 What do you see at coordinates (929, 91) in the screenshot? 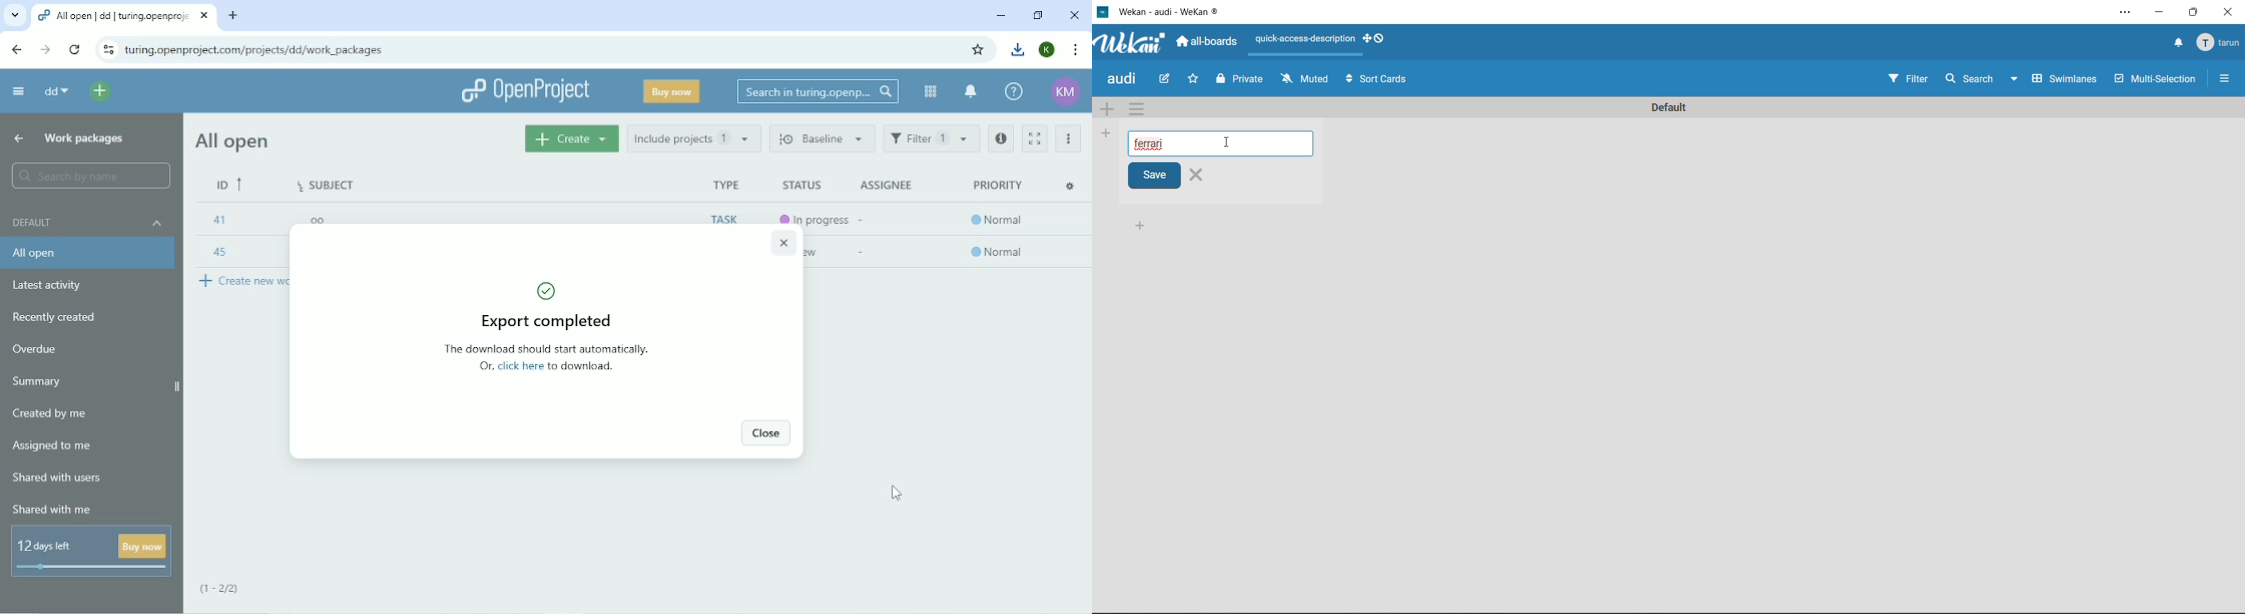
I see `Modules` at bounding box center [929, 91].